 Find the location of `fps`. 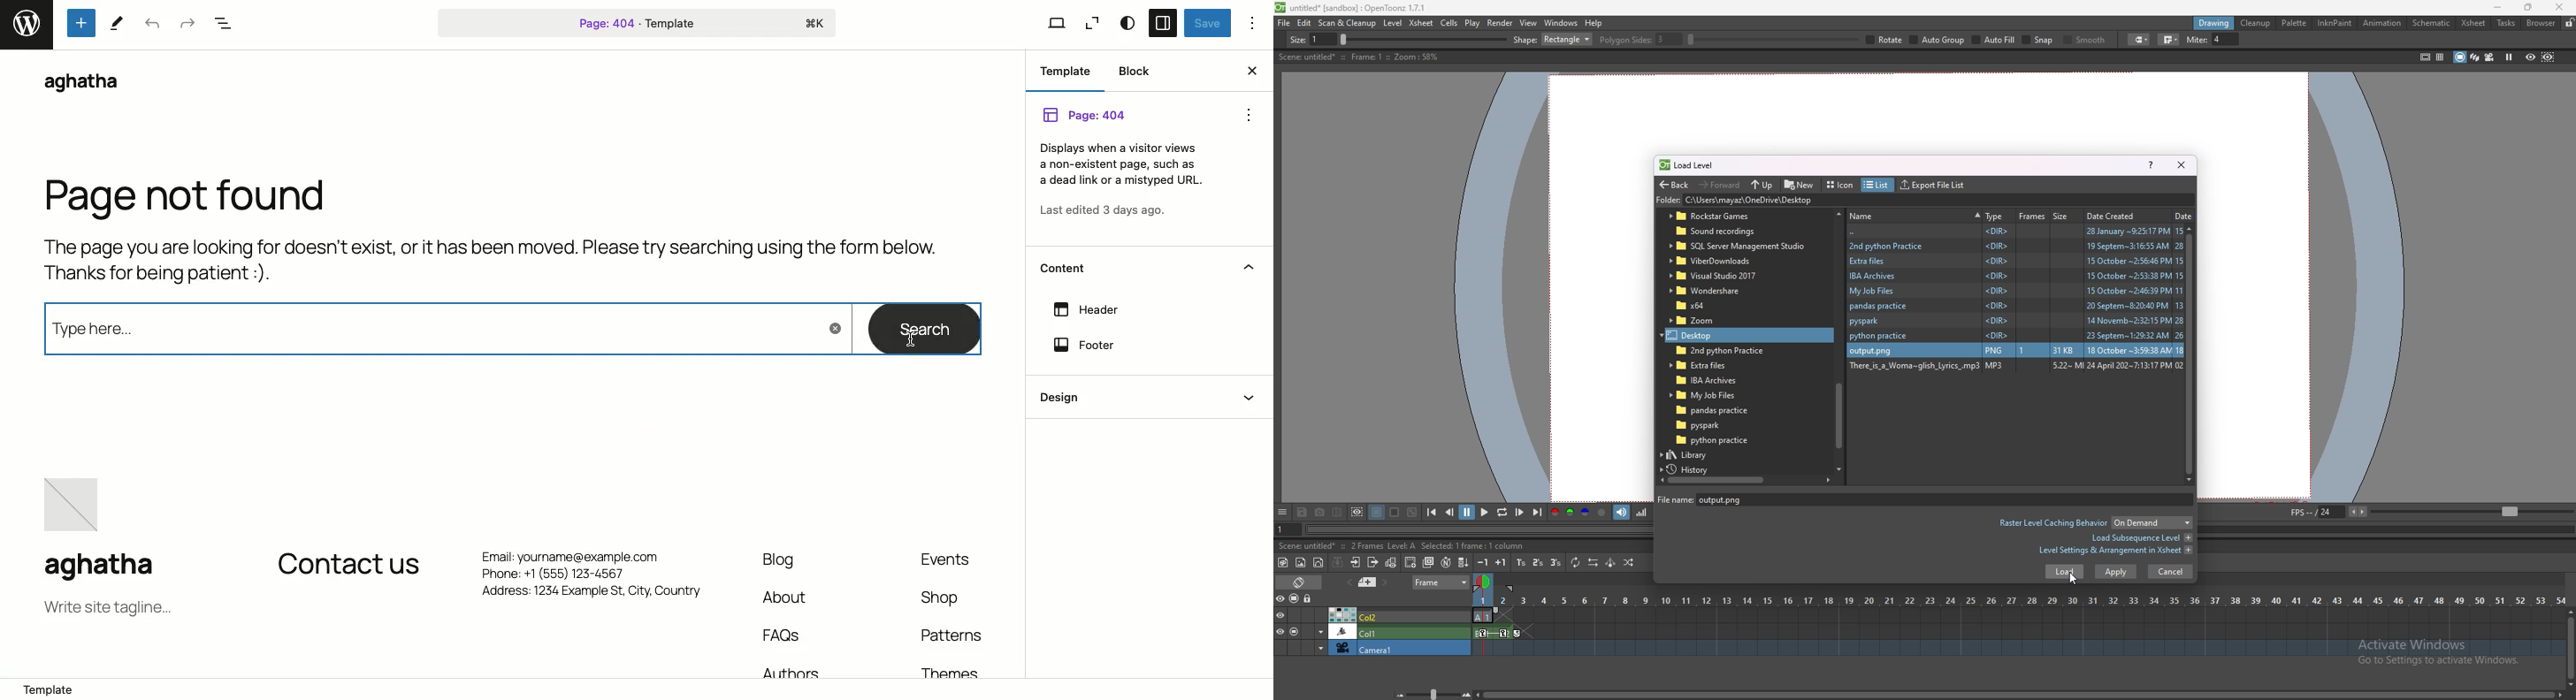

fps is located at coordinates (2430, 511).